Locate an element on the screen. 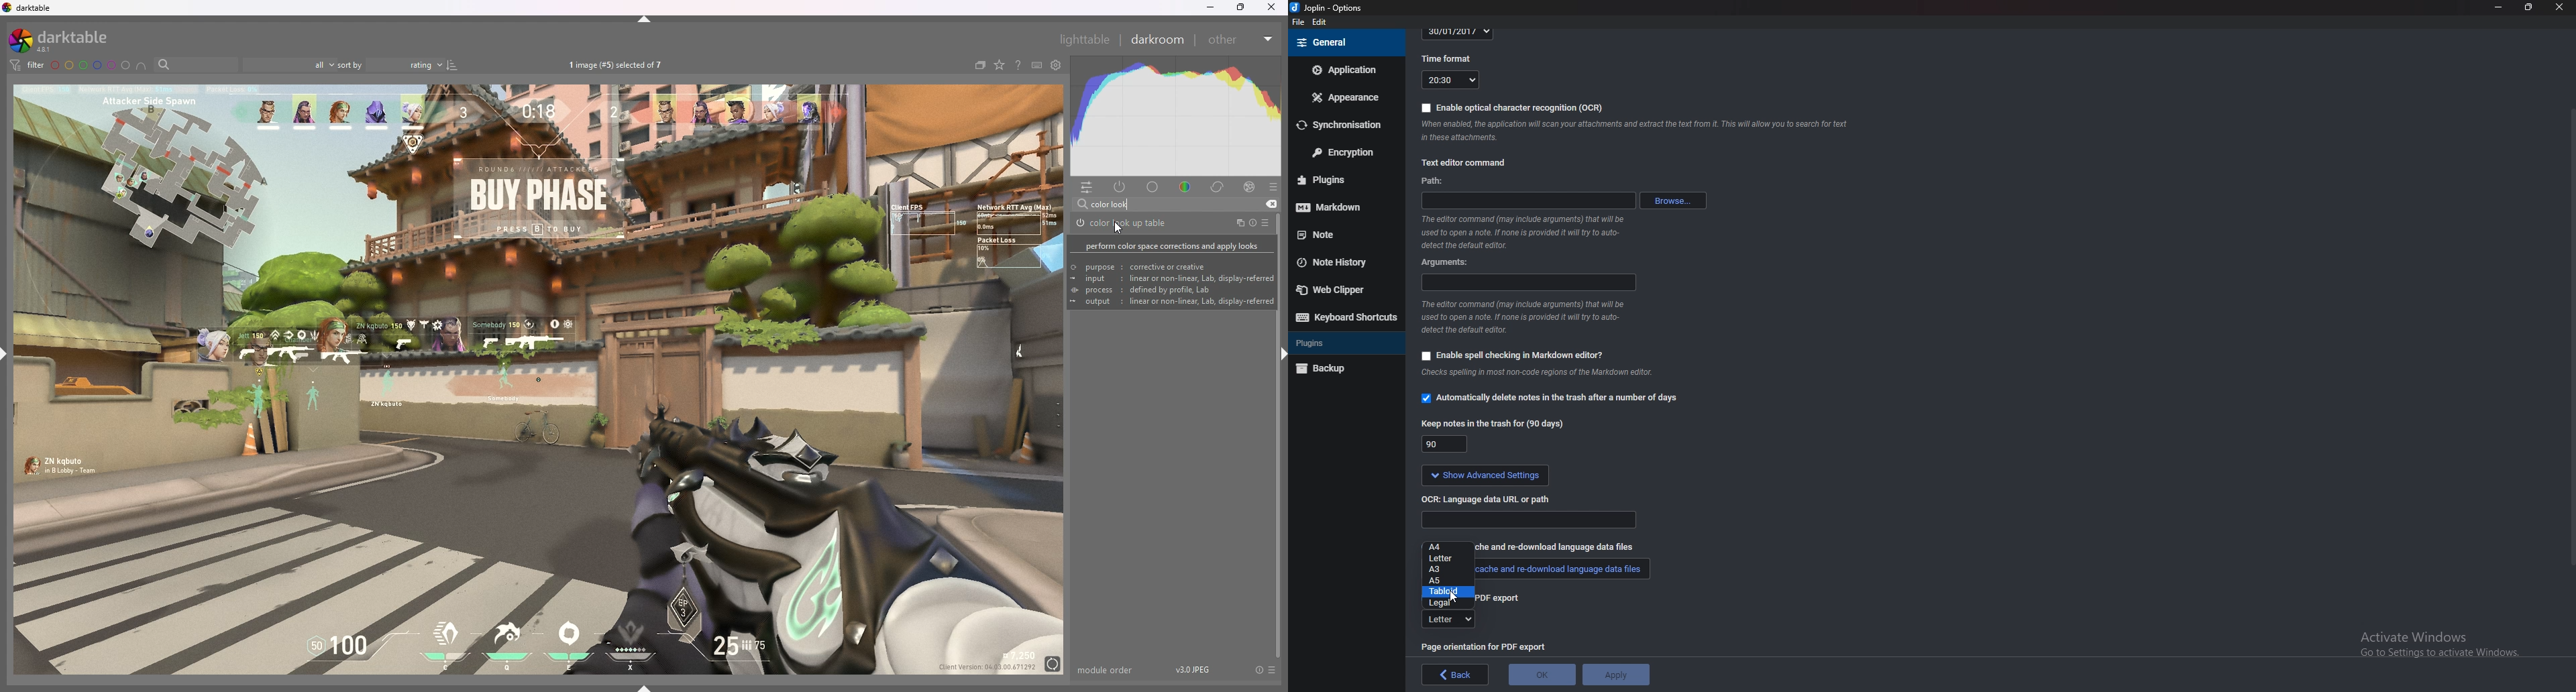 Image resolution: width=2576 pixels, height=700 pixels. filter by images rating is located at coordinates (289, 64).